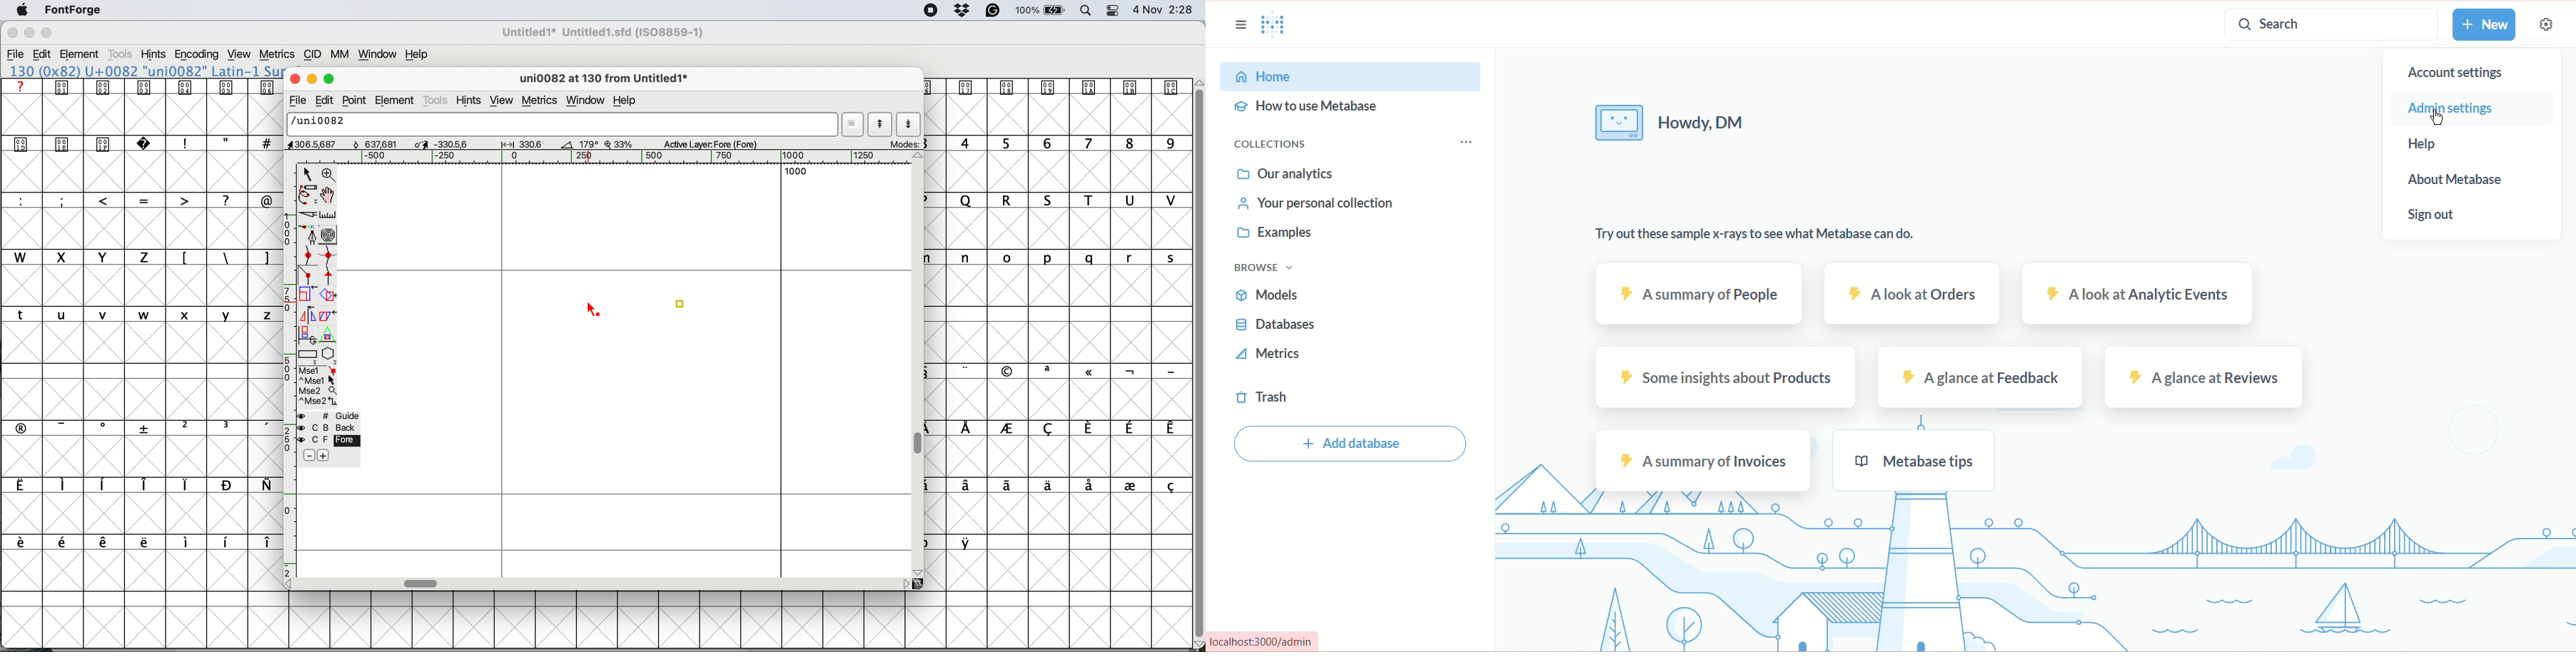  I want to click on admin settings, so click(2455, 112).